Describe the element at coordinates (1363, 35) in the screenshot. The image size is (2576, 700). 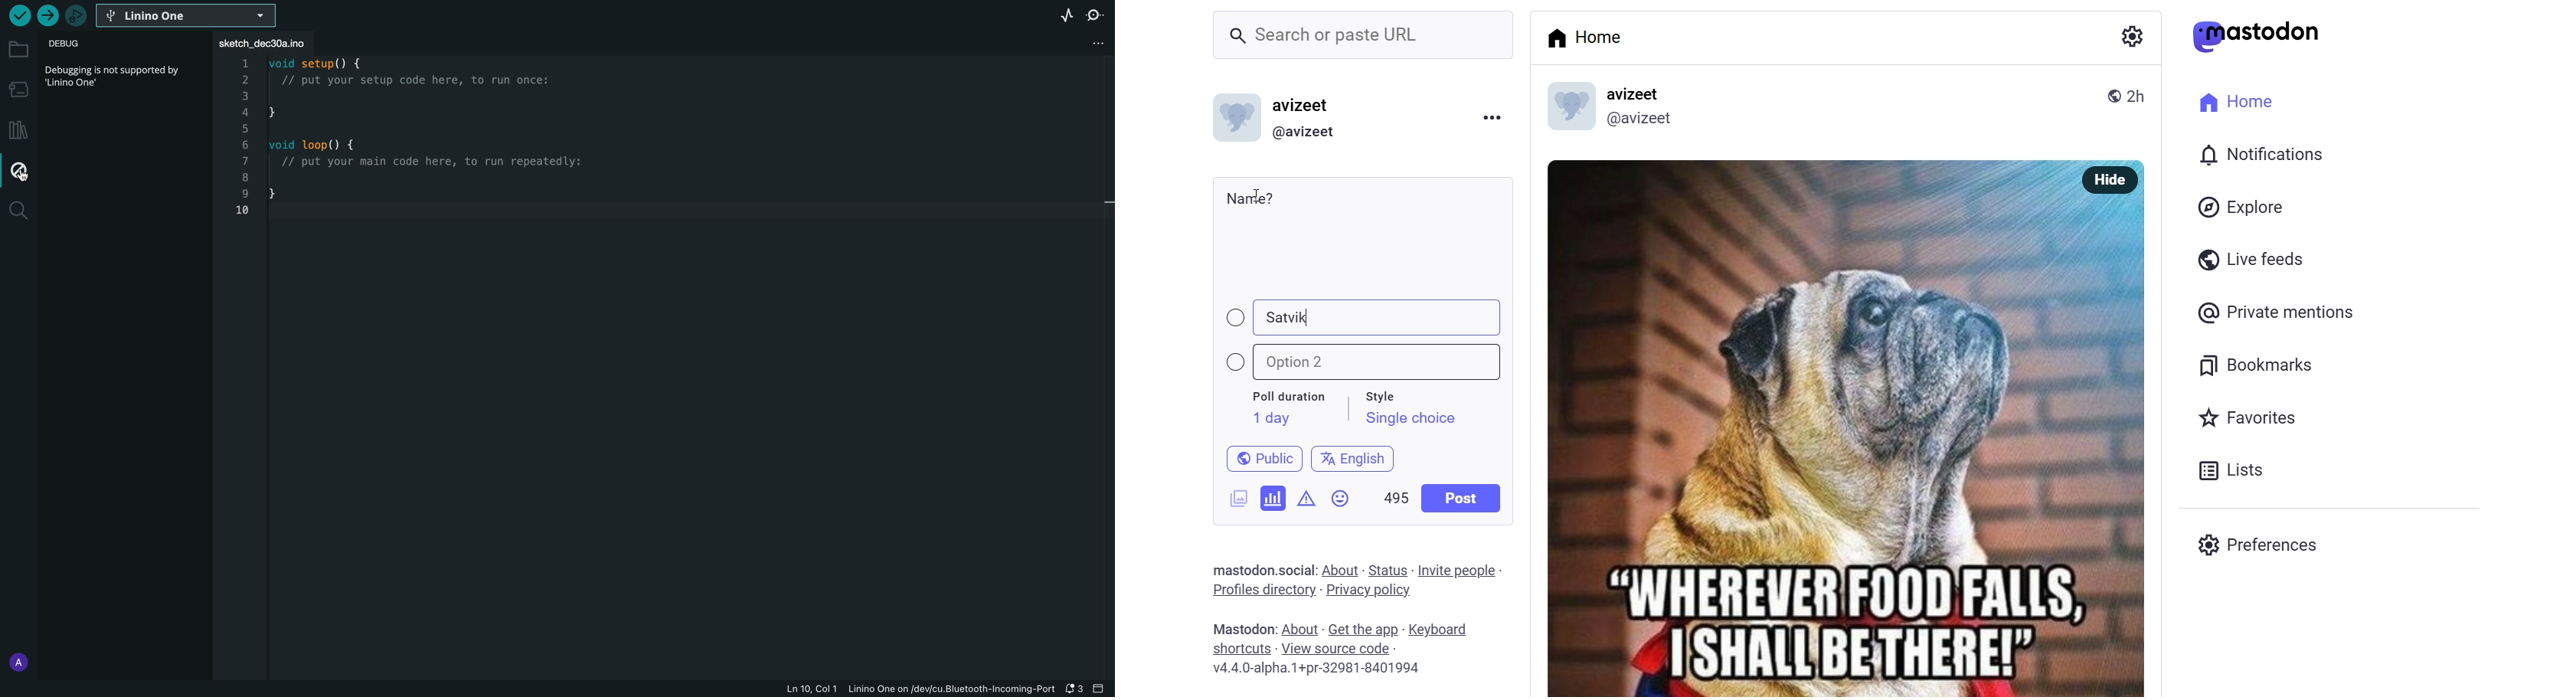
I see `Search or paste URL` at that location.